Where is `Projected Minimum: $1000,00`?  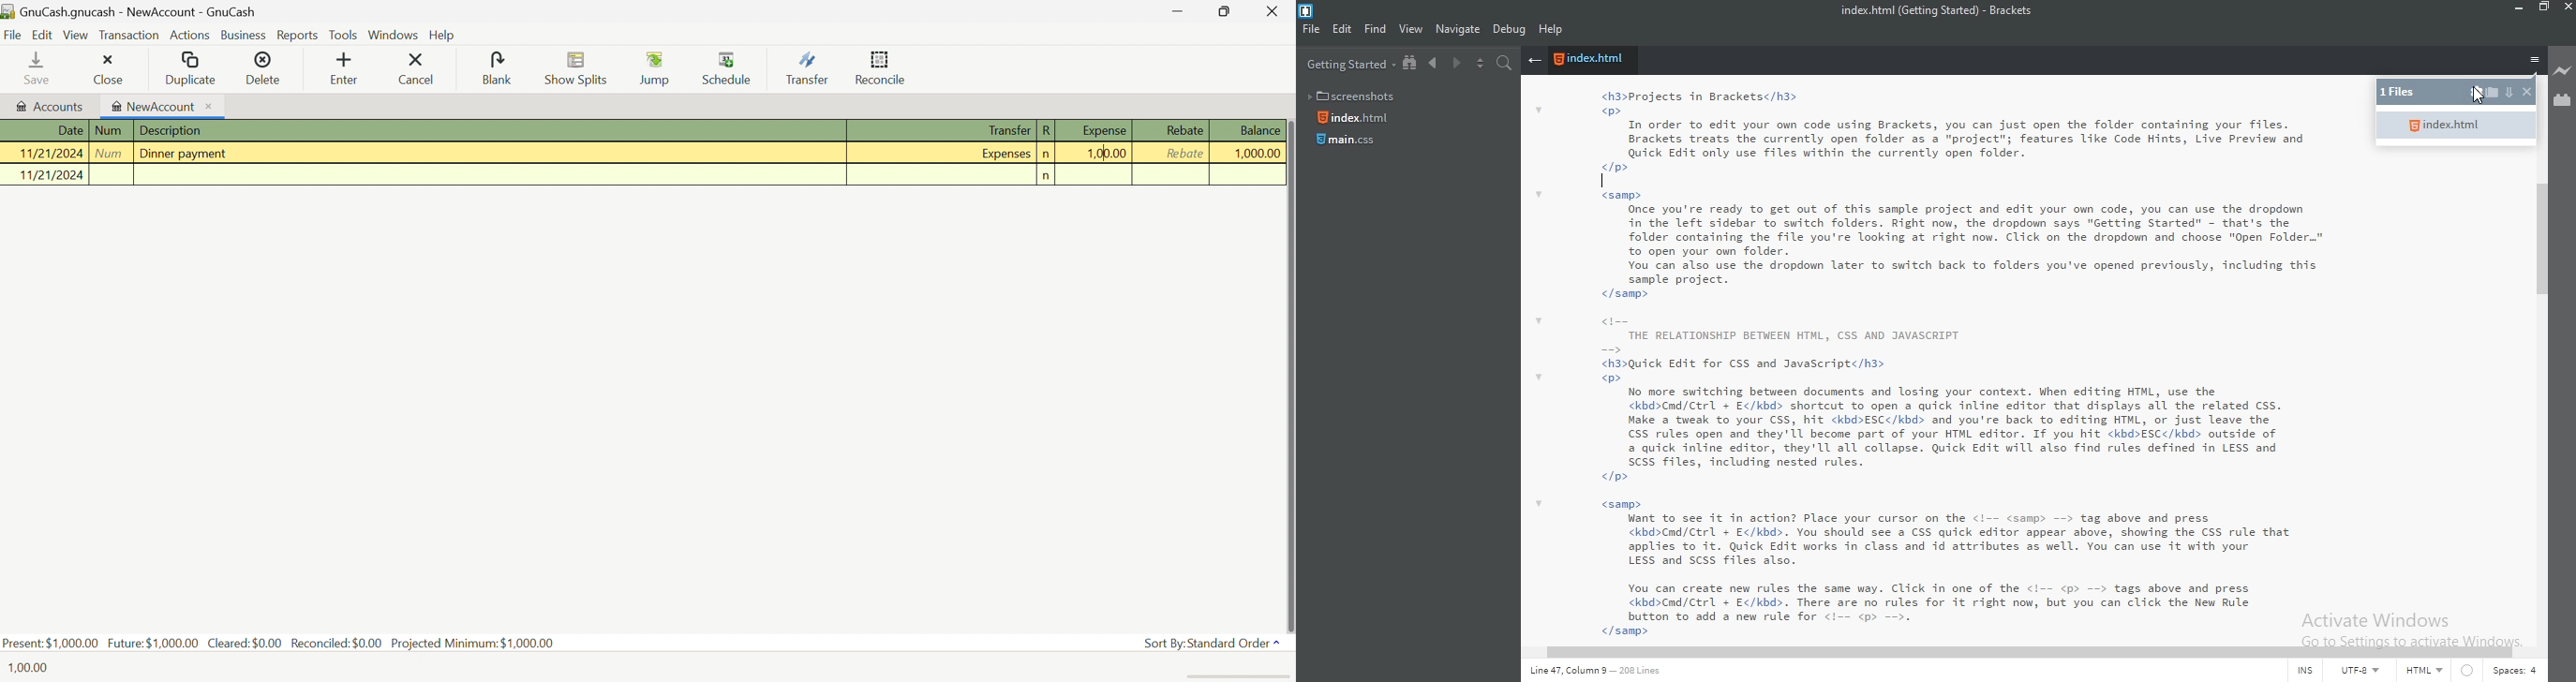 Projected Minimum: $1000,00 is located at coordinates (472, 643).